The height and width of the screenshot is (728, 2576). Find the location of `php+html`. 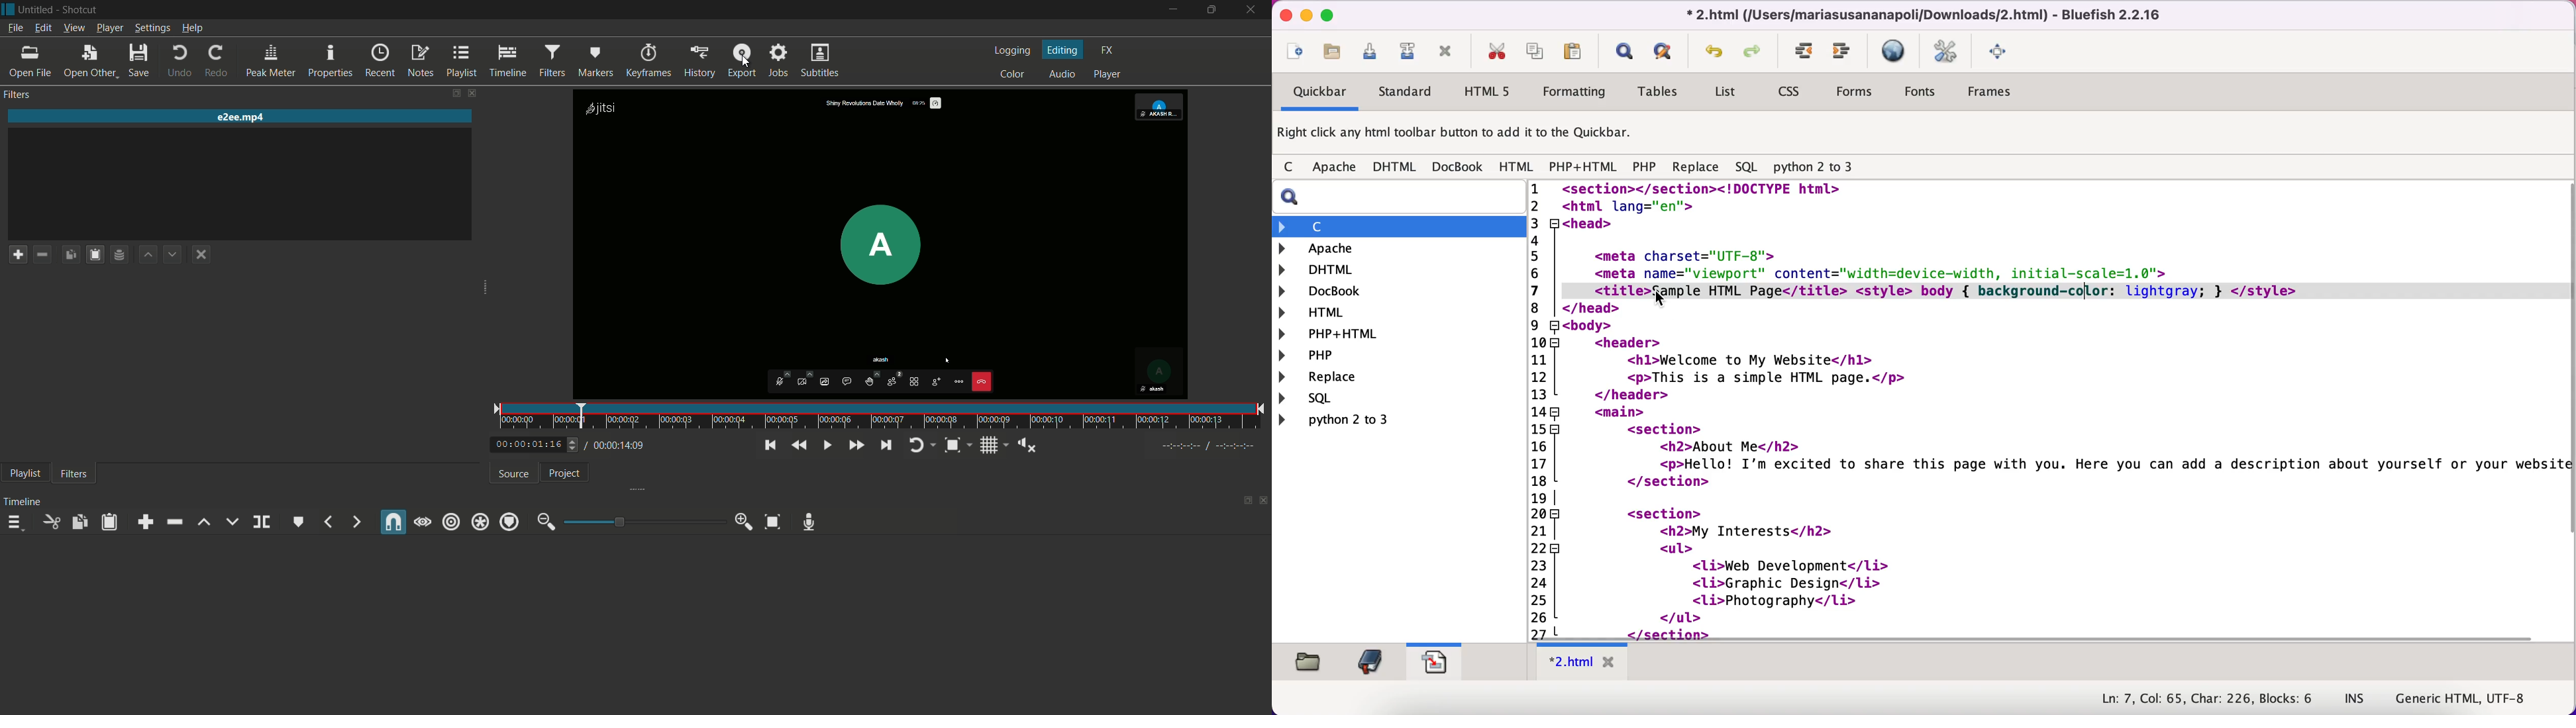

php+html is located at coordinates (1336, 335).